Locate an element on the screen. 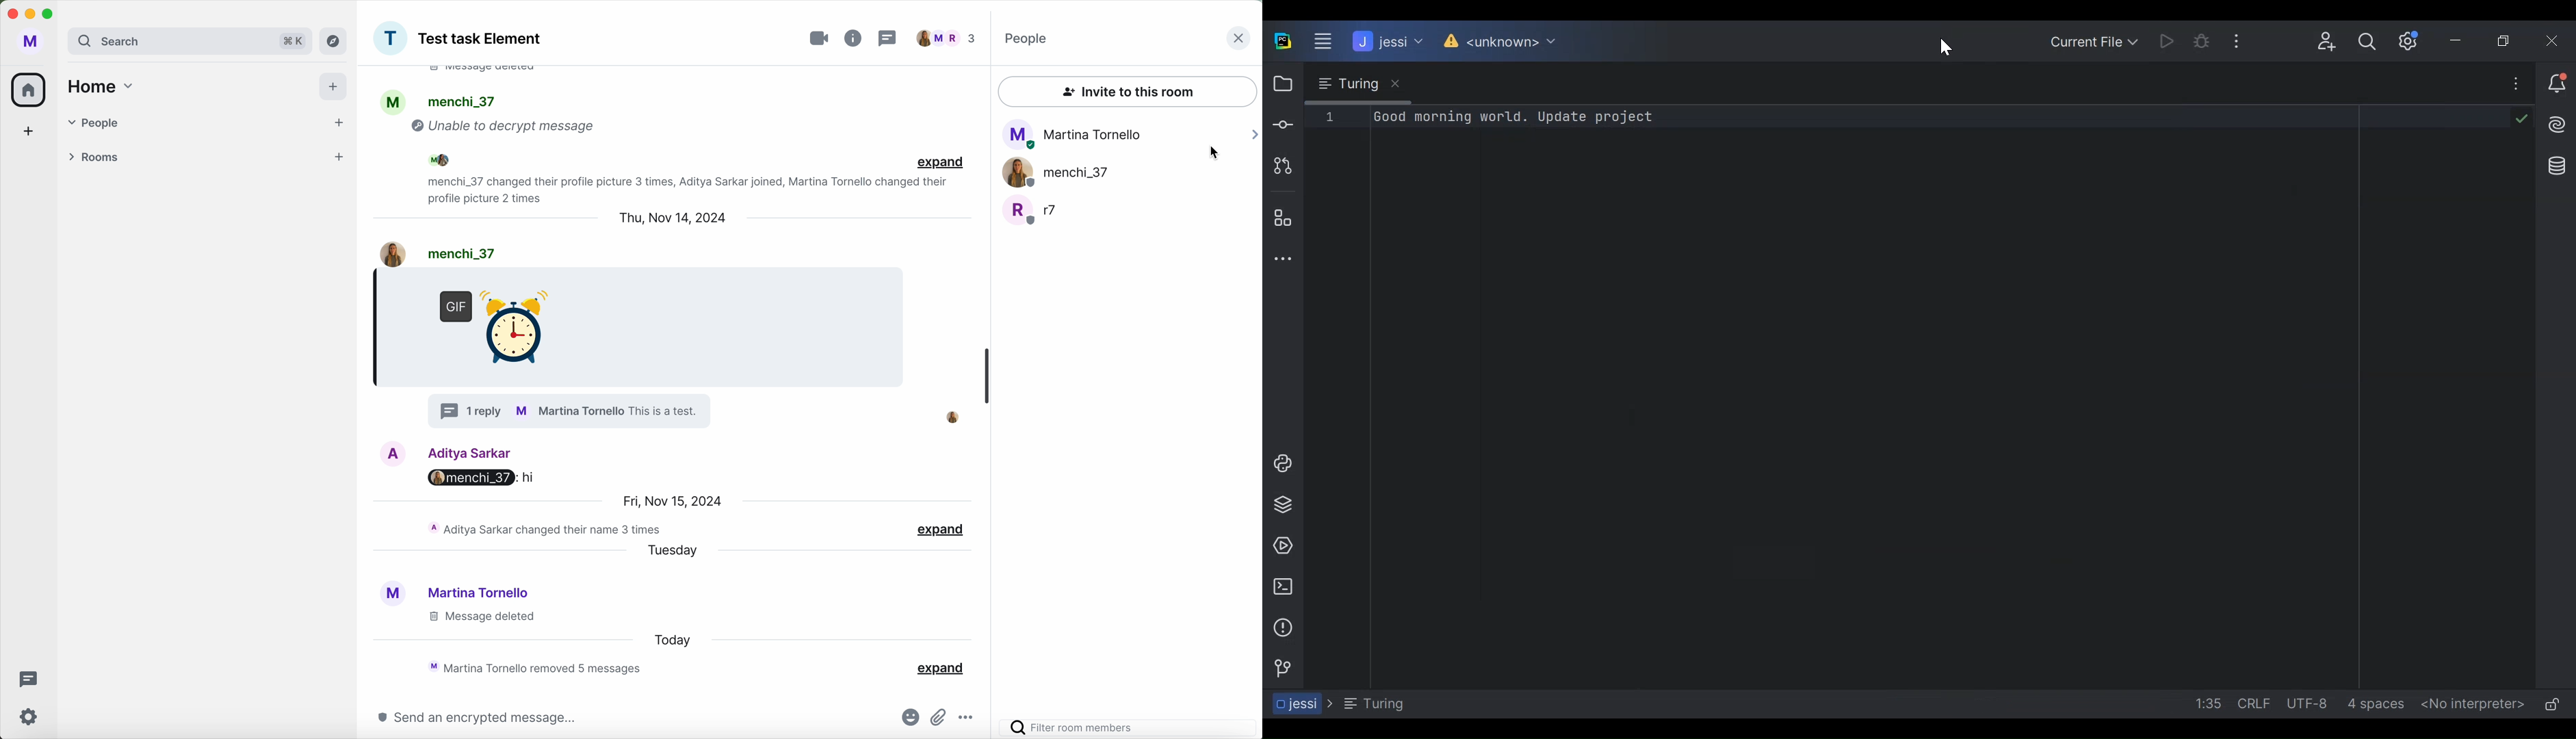  hi is located at coordinates (528, 476).